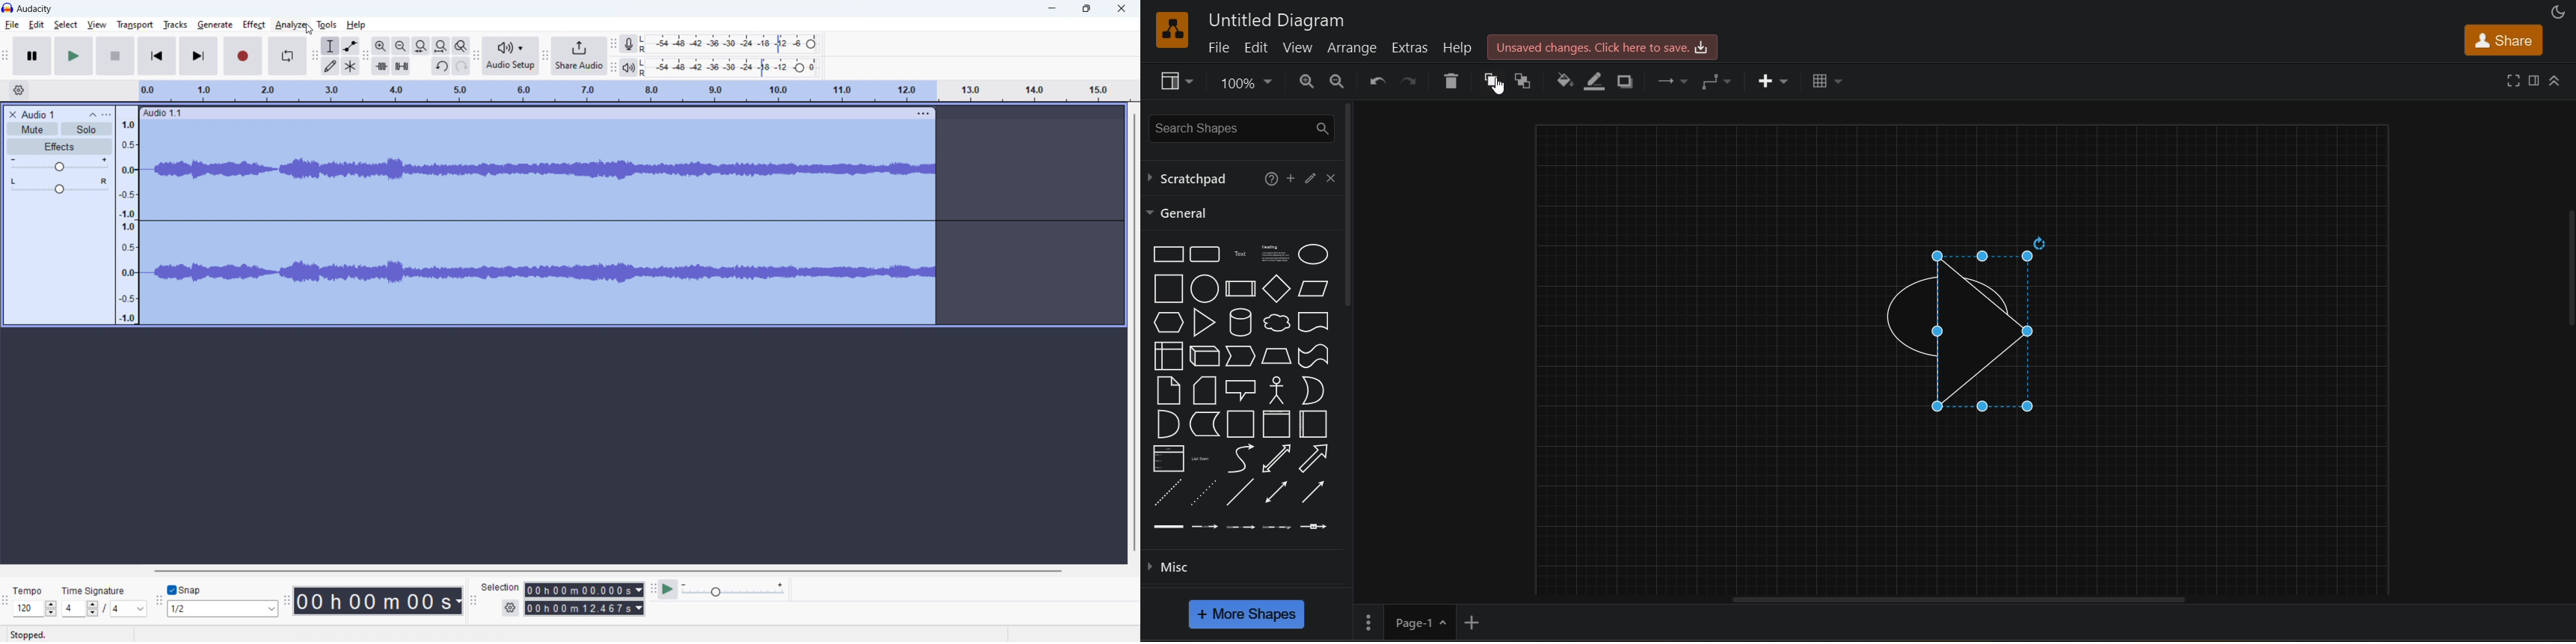 The image size is (2576, 644). Describe the element at coordinates (1203, 323) in the screenshot. I see `triangle` at that location.